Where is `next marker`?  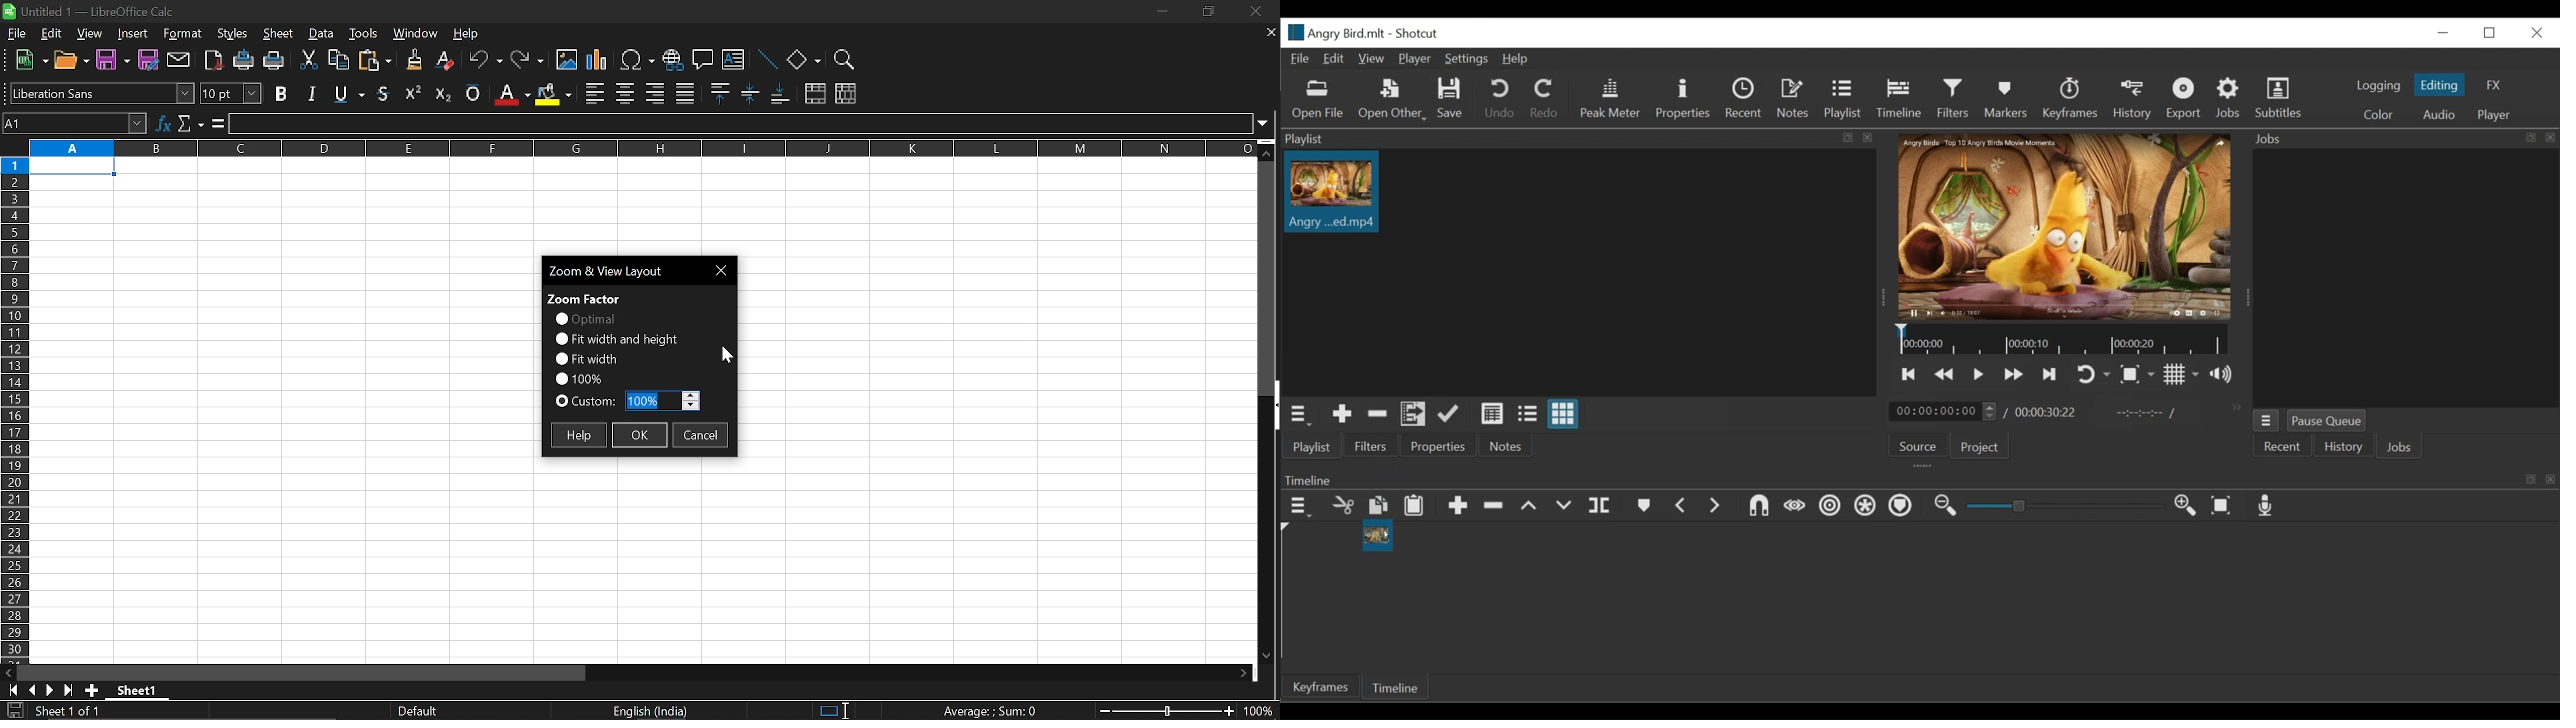
next marker is located at coordinates (1715, 505).